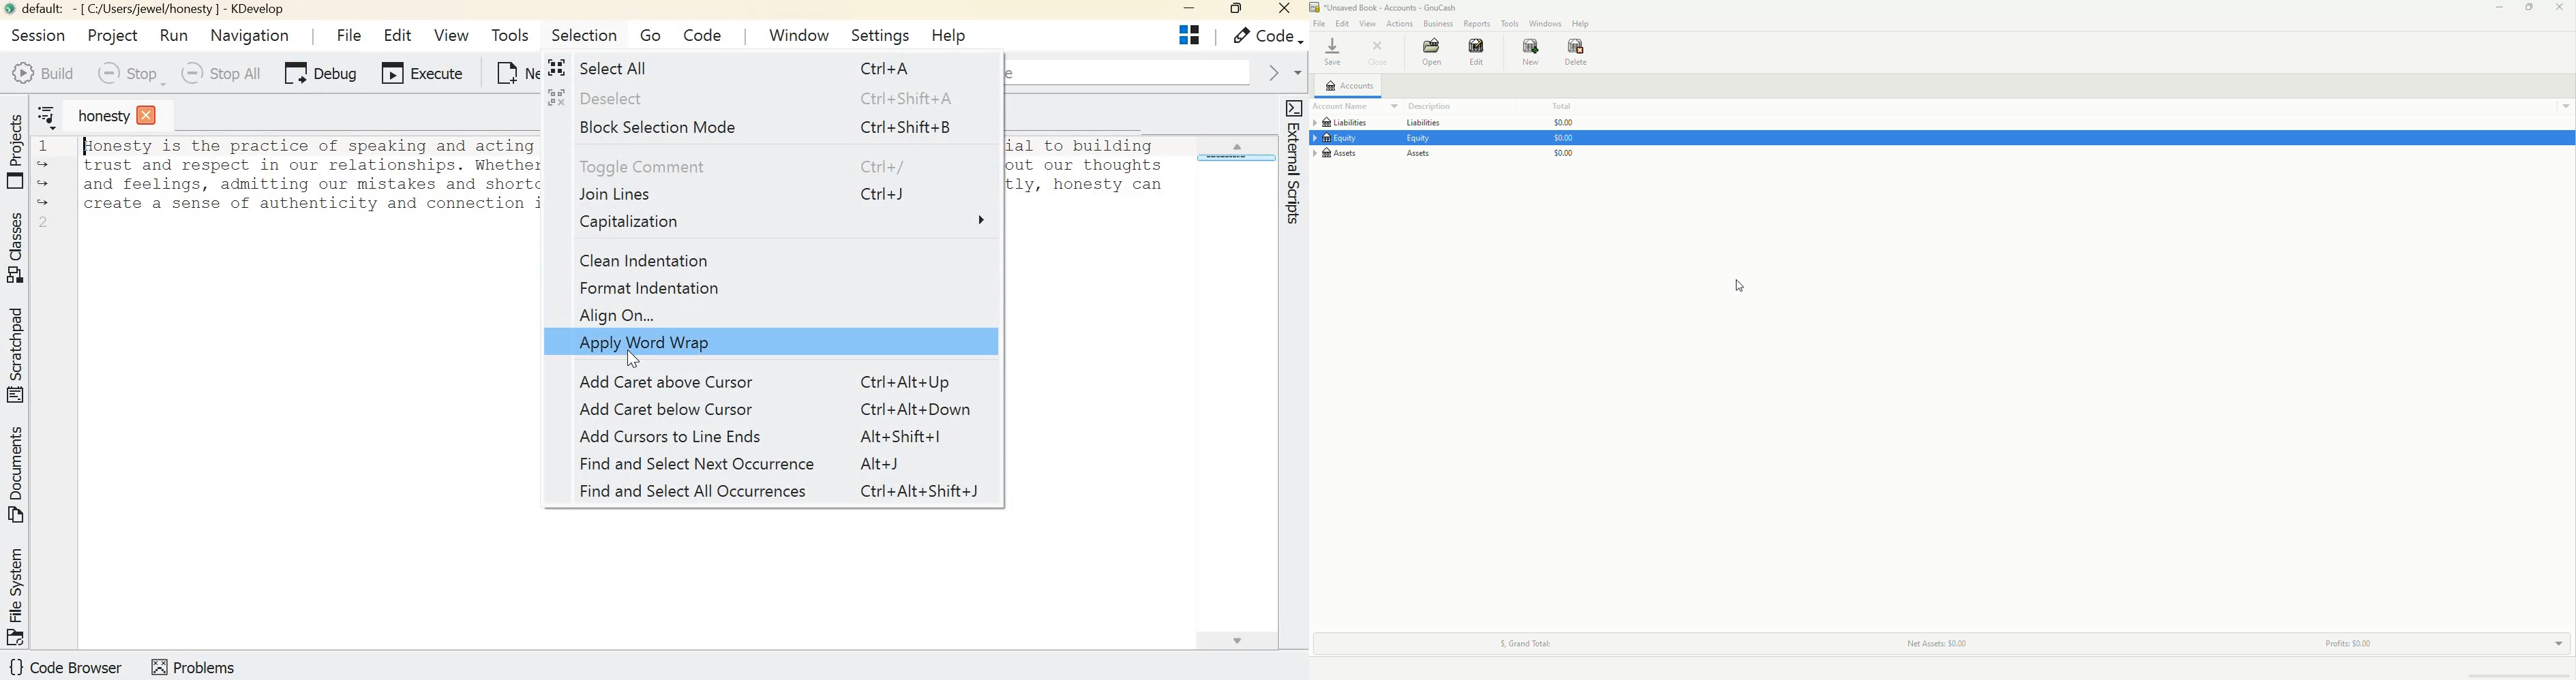 Image resolution: width=2576 pixels, height=700 pixels. What do you see at coordinates (1525, 641) in the screenshot?
I see `Grand Total` at bounding box center [1525, 641].